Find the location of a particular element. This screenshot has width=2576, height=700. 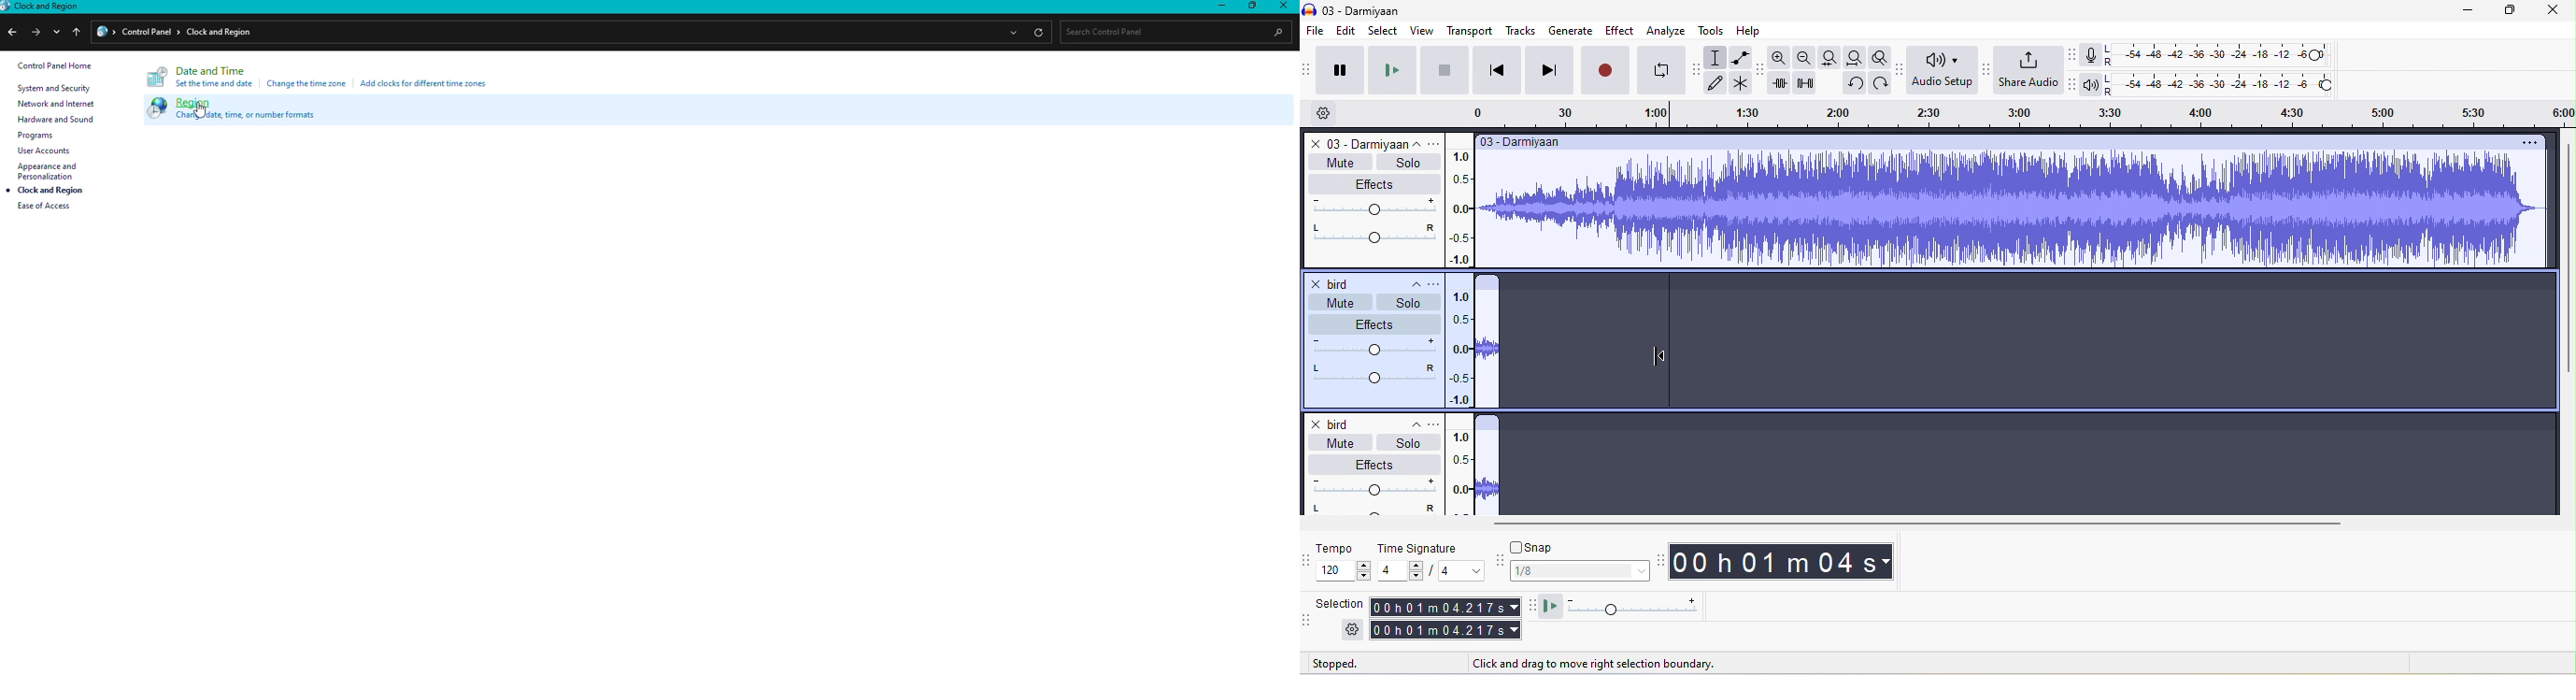

open menu is located at coordinates (1437, 280).